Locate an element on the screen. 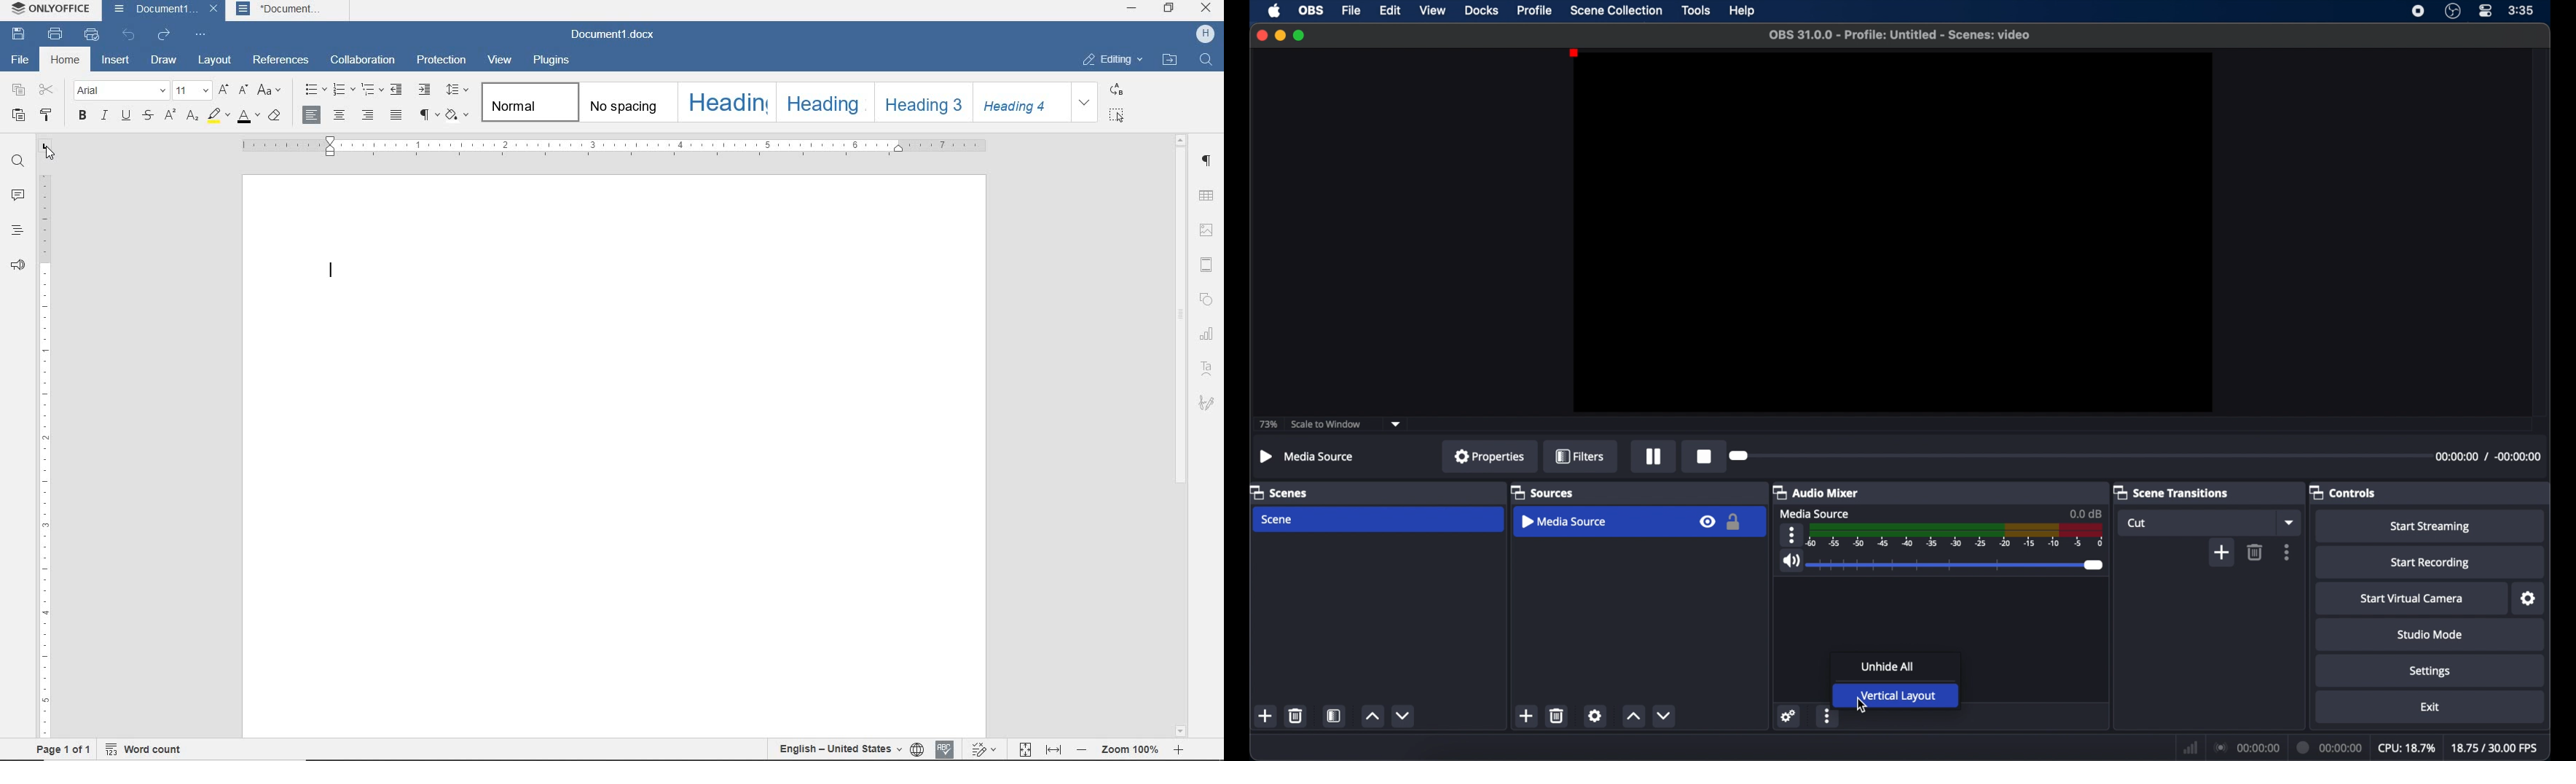 Image resolution: width=2576 pixels, height=784 pixels. Pause is located at coordinates (1651, 457).